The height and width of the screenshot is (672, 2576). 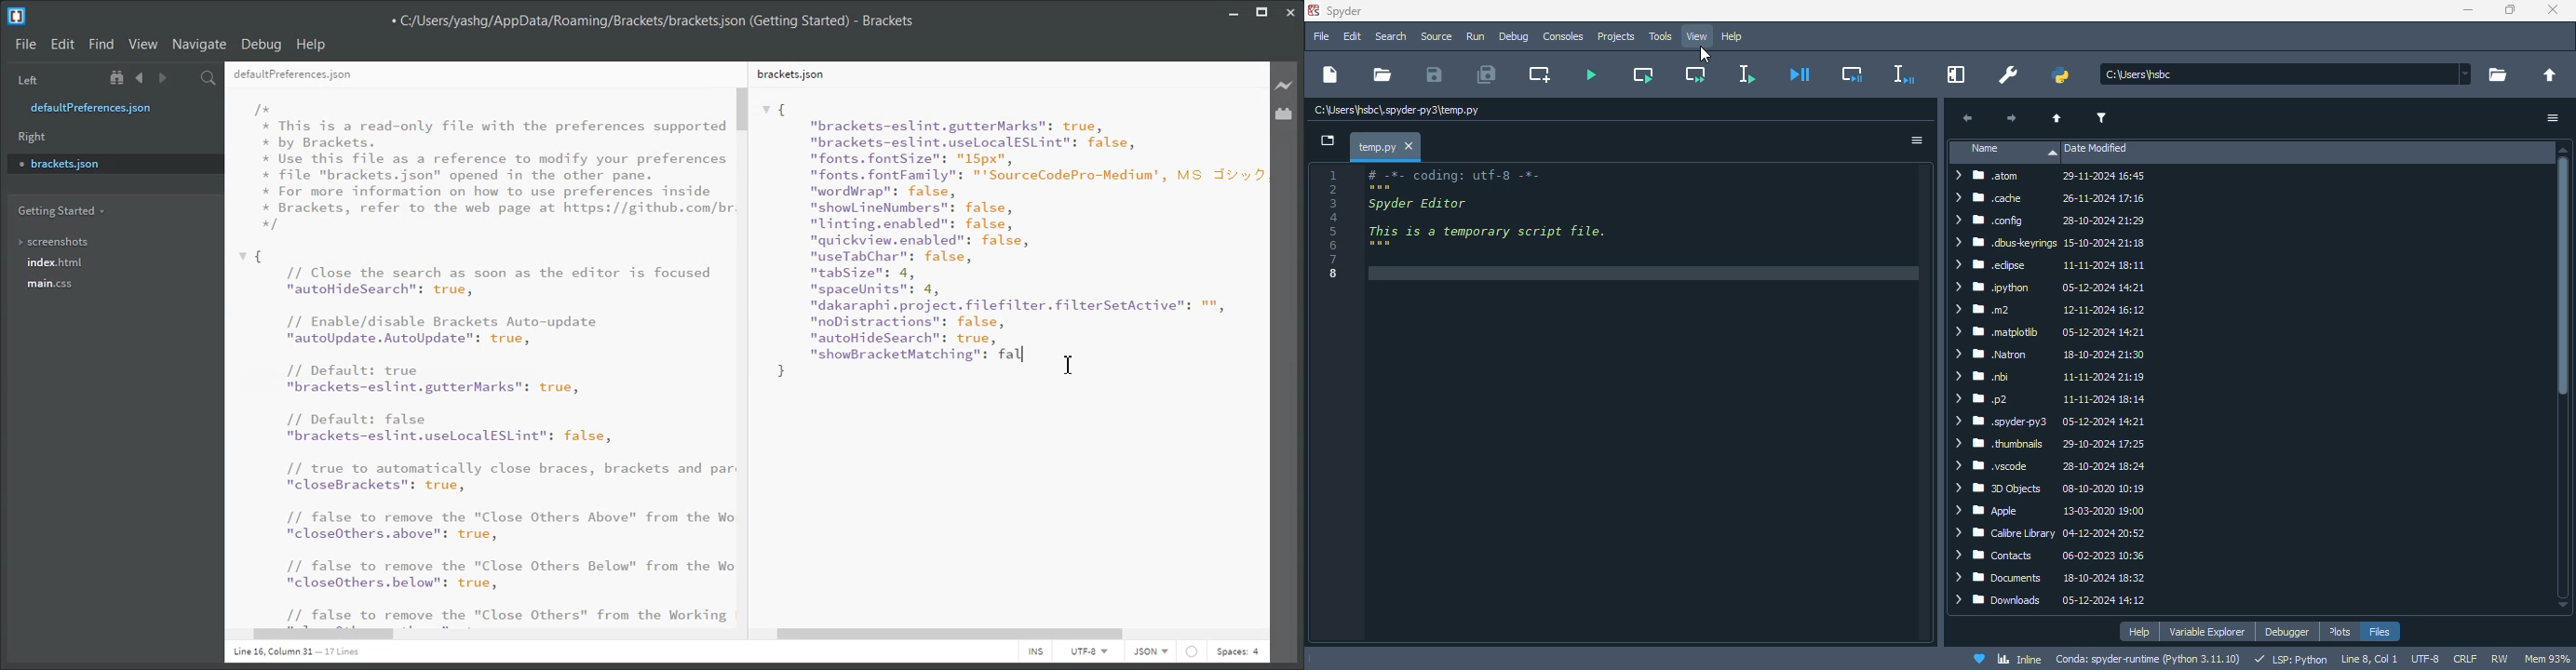 What do you see at coordinates (1237, 652) in the screenshot?
I see `Spaces: 4` at bounding box center [1237, 652].